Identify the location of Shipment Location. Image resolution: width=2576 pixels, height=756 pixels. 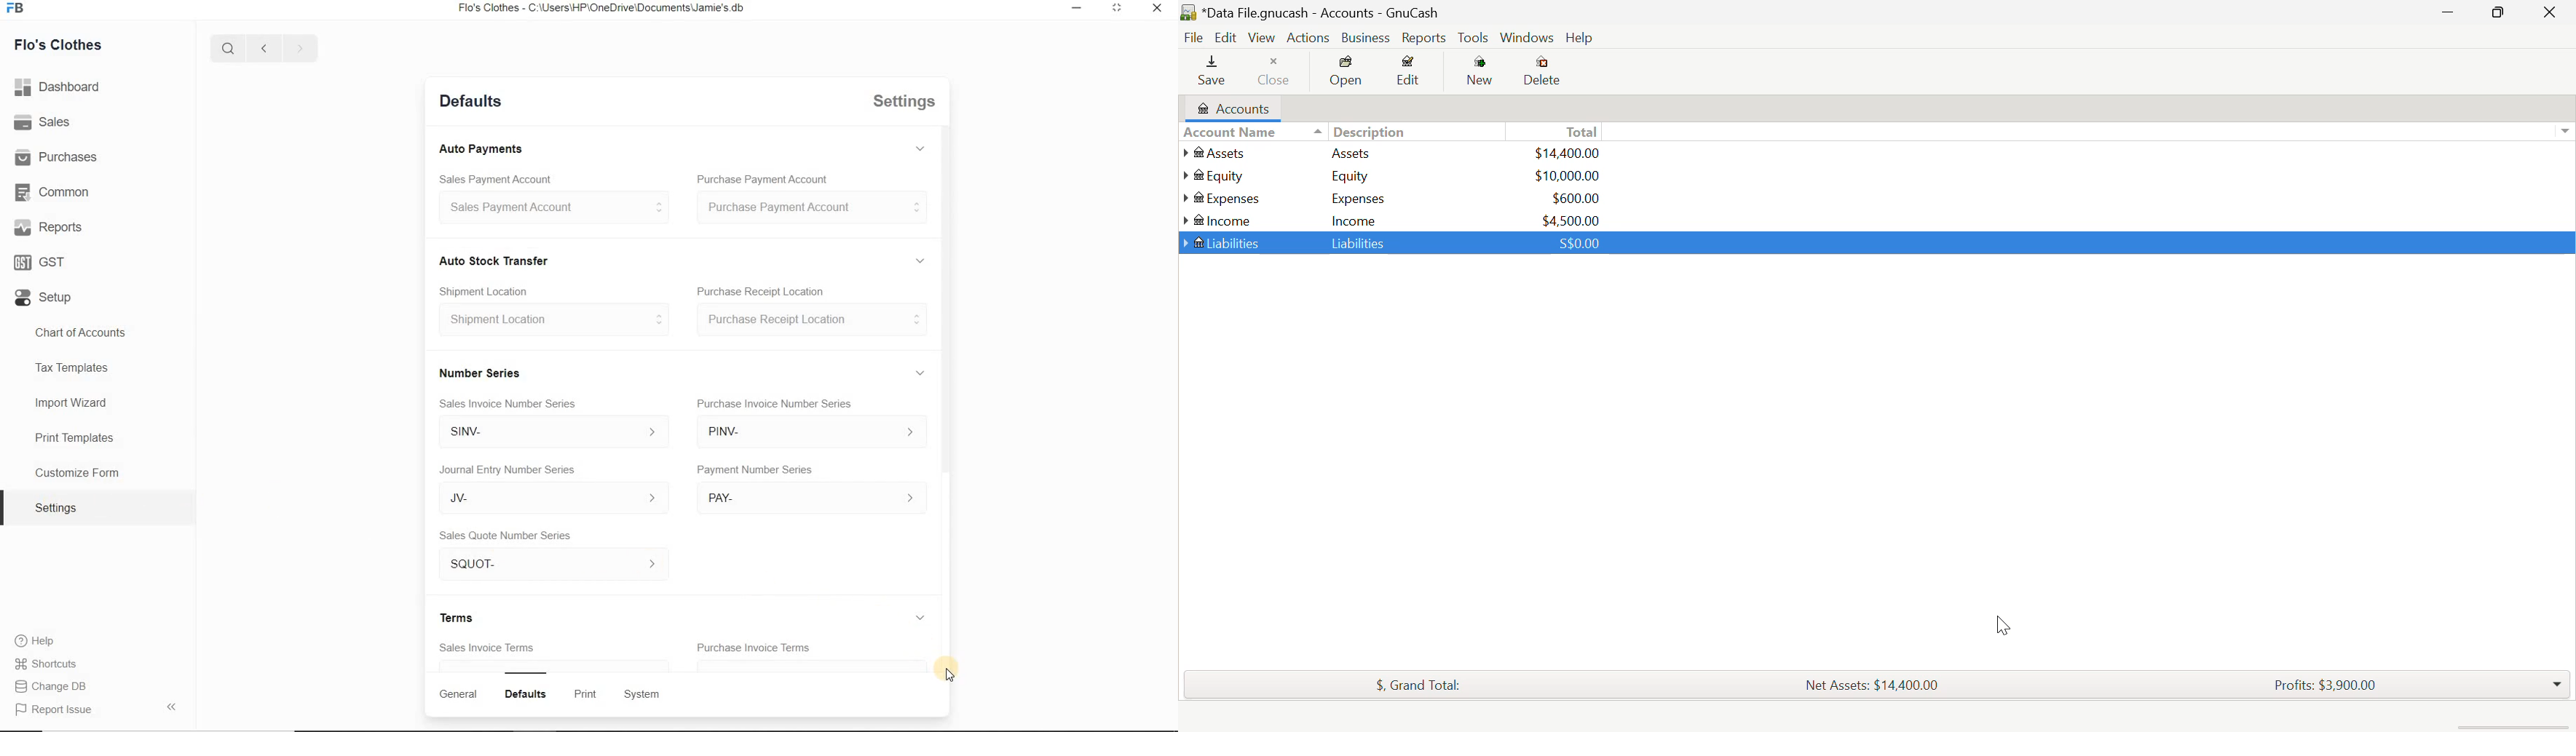
(552, 320).